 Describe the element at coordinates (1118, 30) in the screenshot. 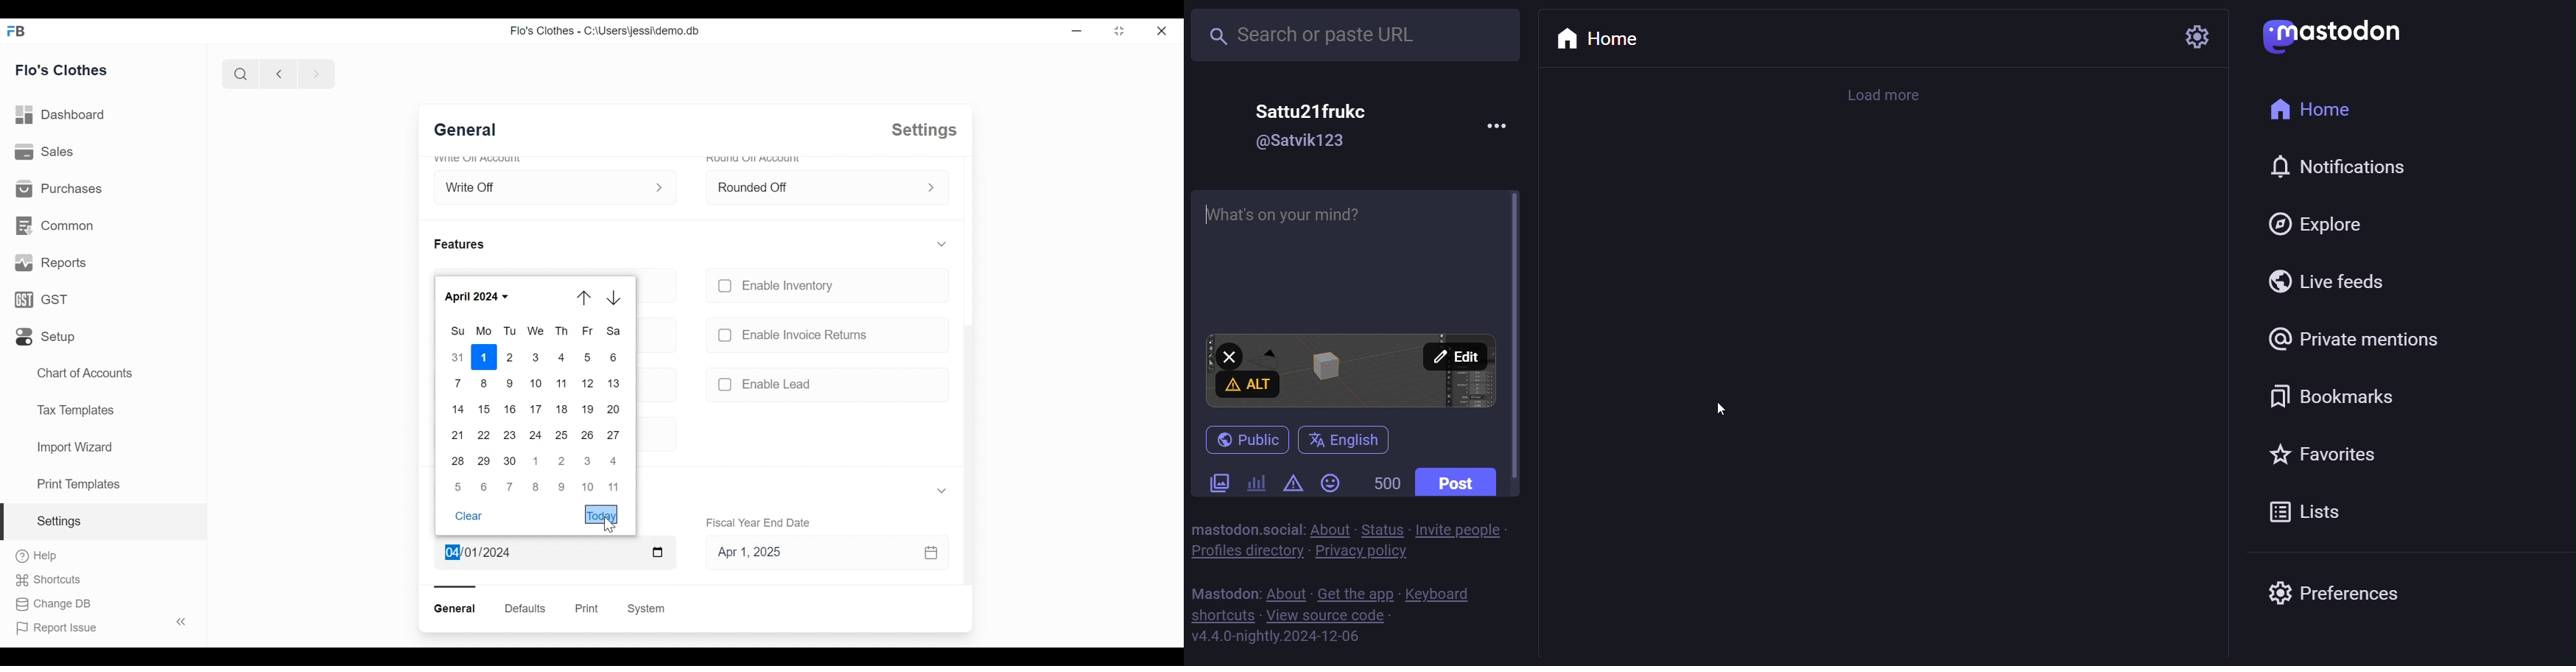

I see `Restore` at that location.